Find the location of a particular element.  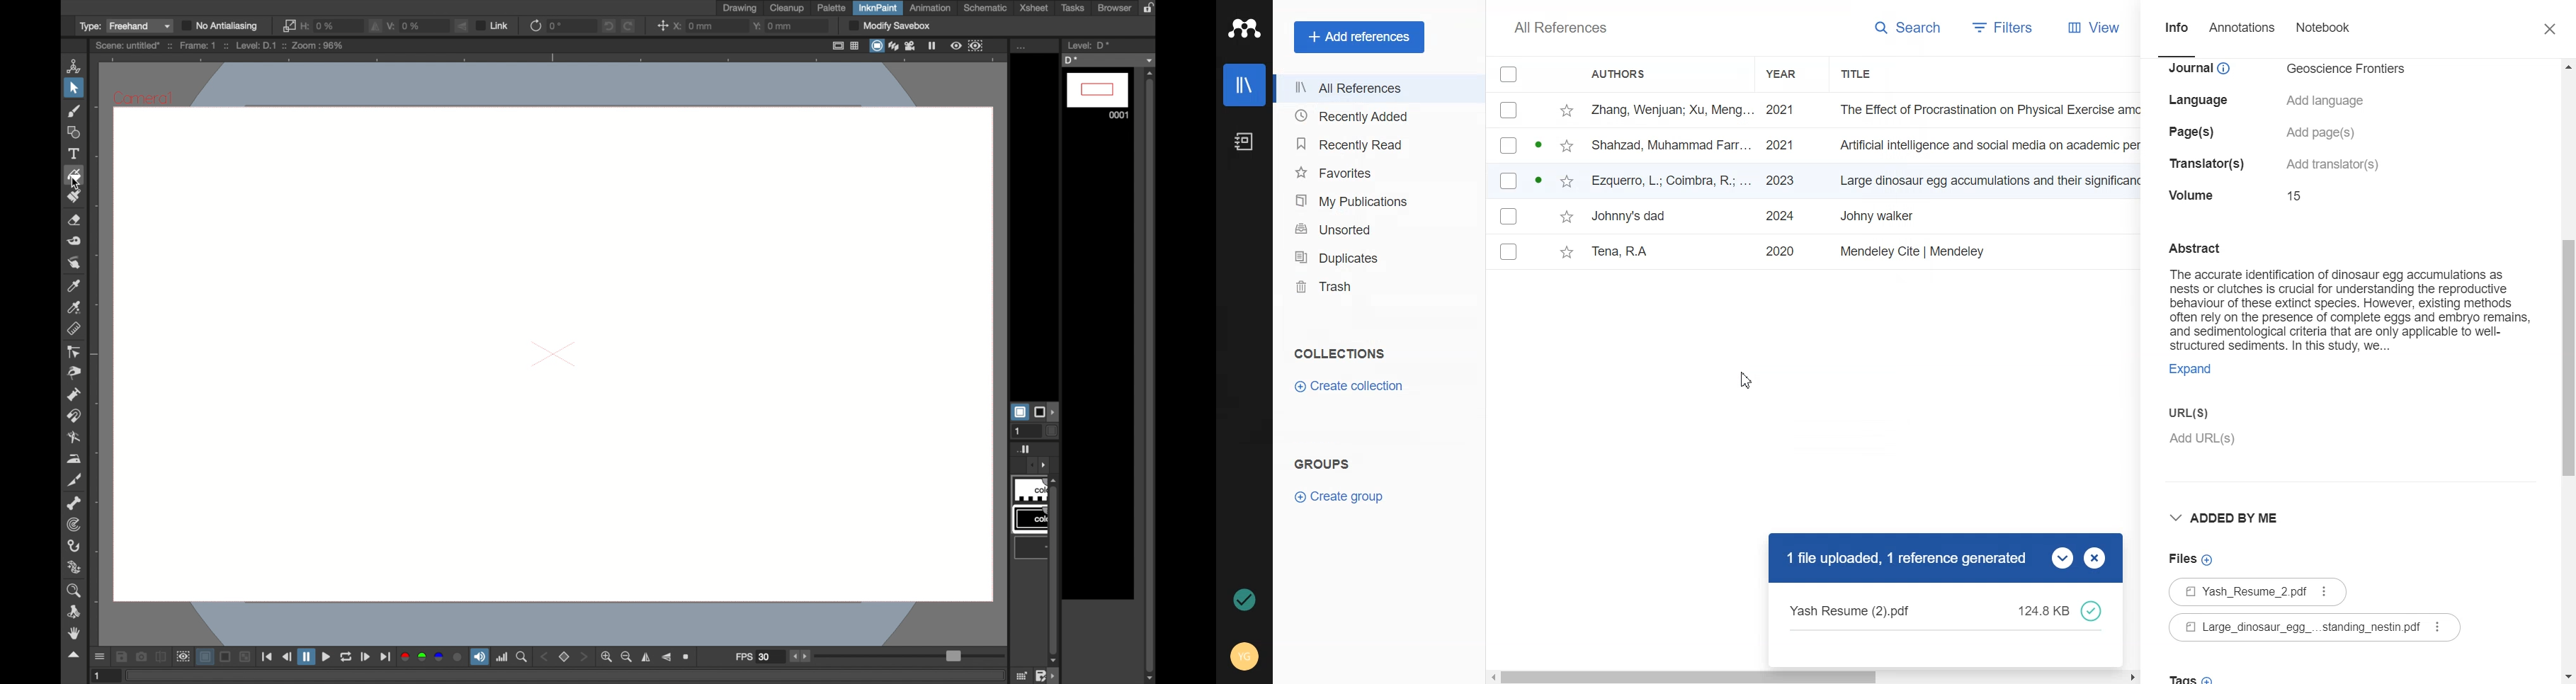

Year is located at coordinates (1790, 73).